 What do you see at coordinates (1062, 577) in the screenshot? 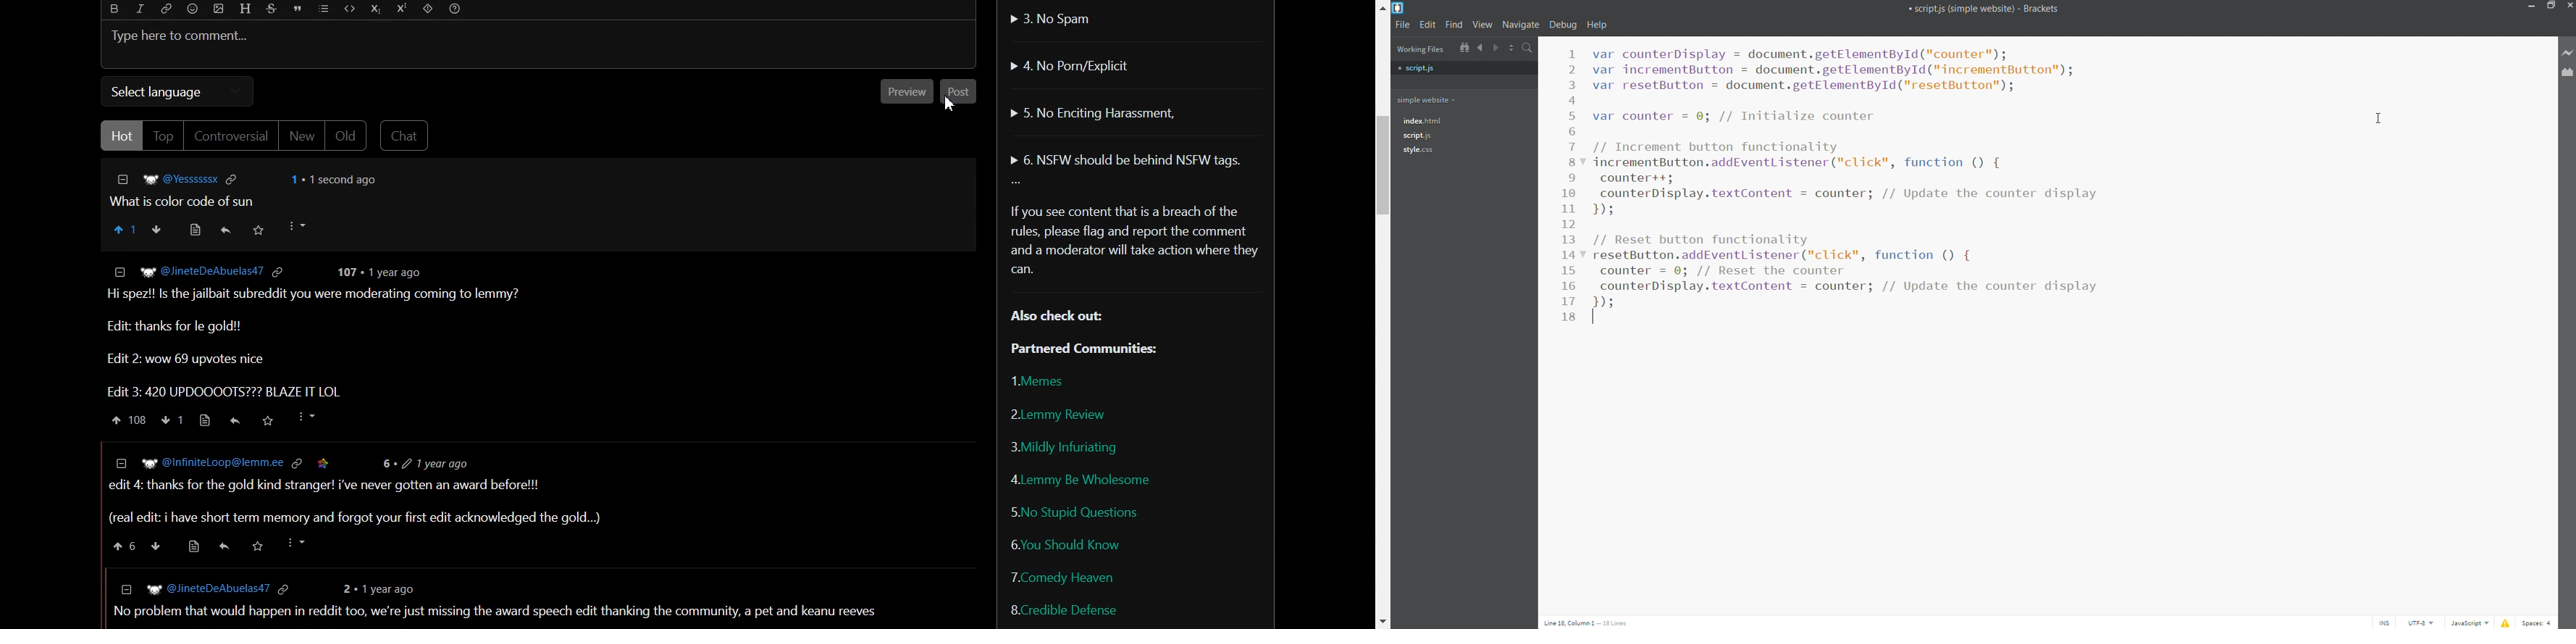
I see `Comedy Heaven` at bounding box center [1062, 577].